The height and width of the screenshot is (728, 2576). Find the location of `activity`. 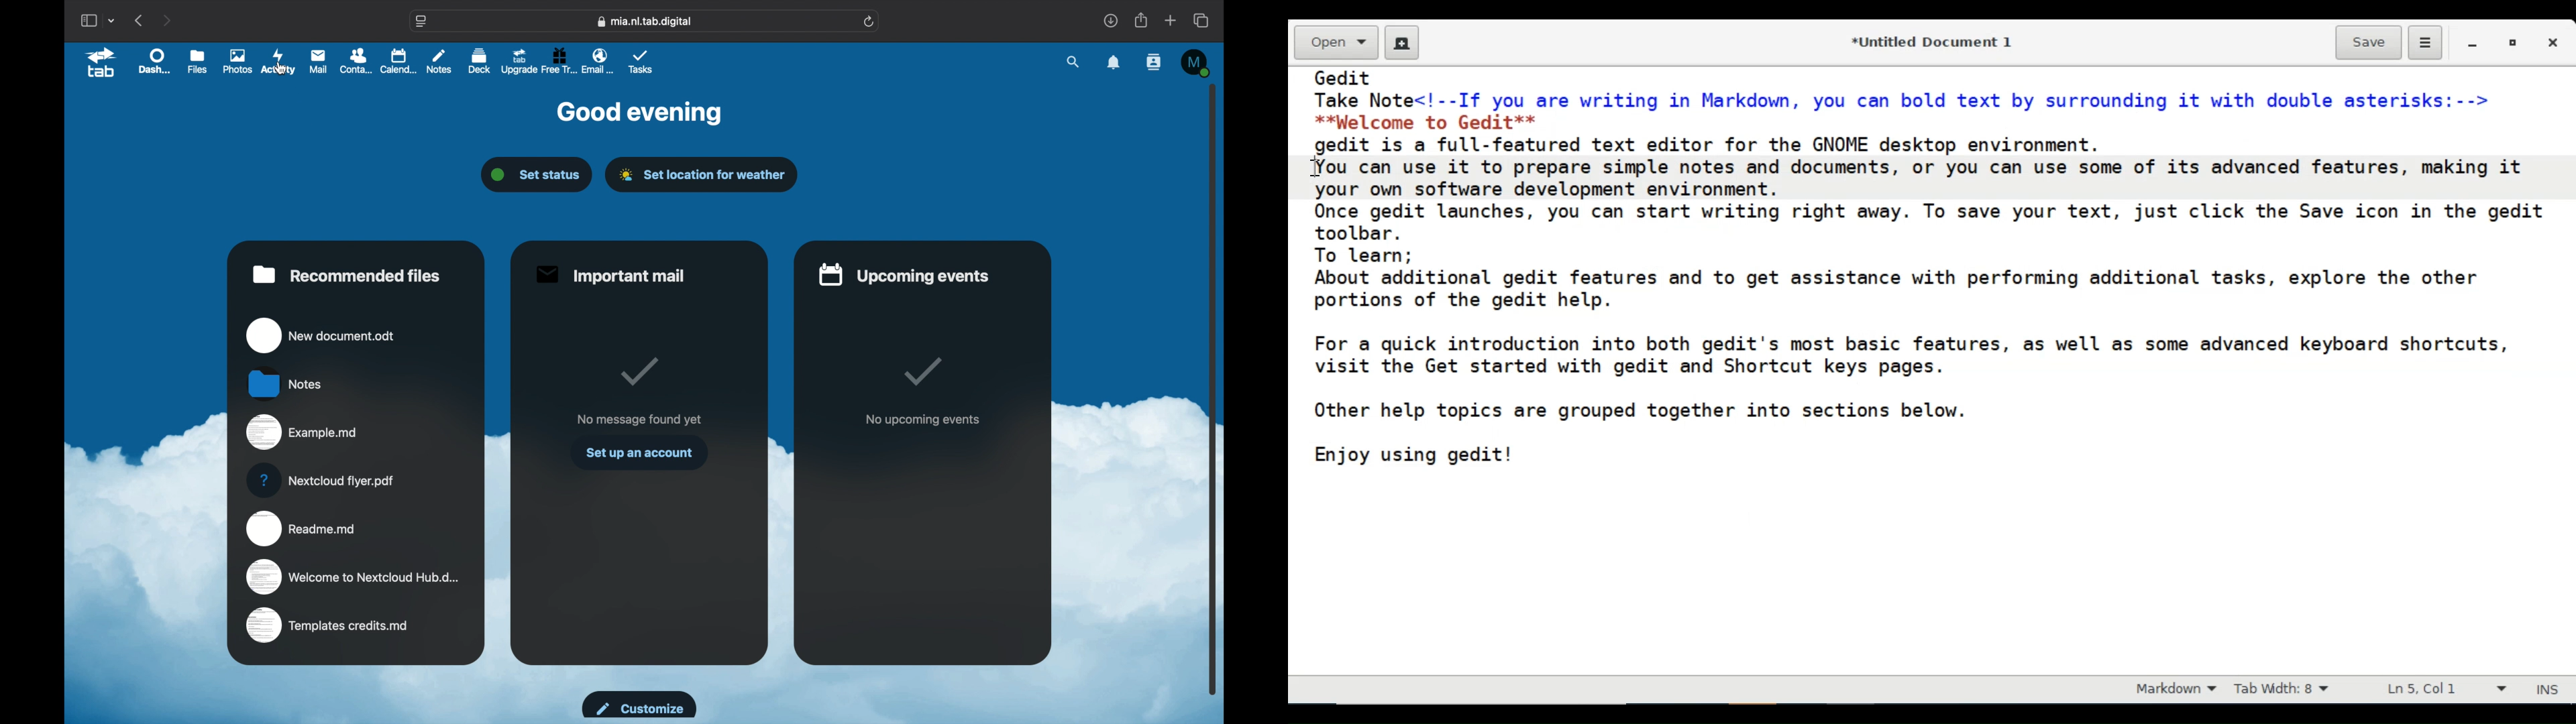

activity is located at coordinates (278, 62).